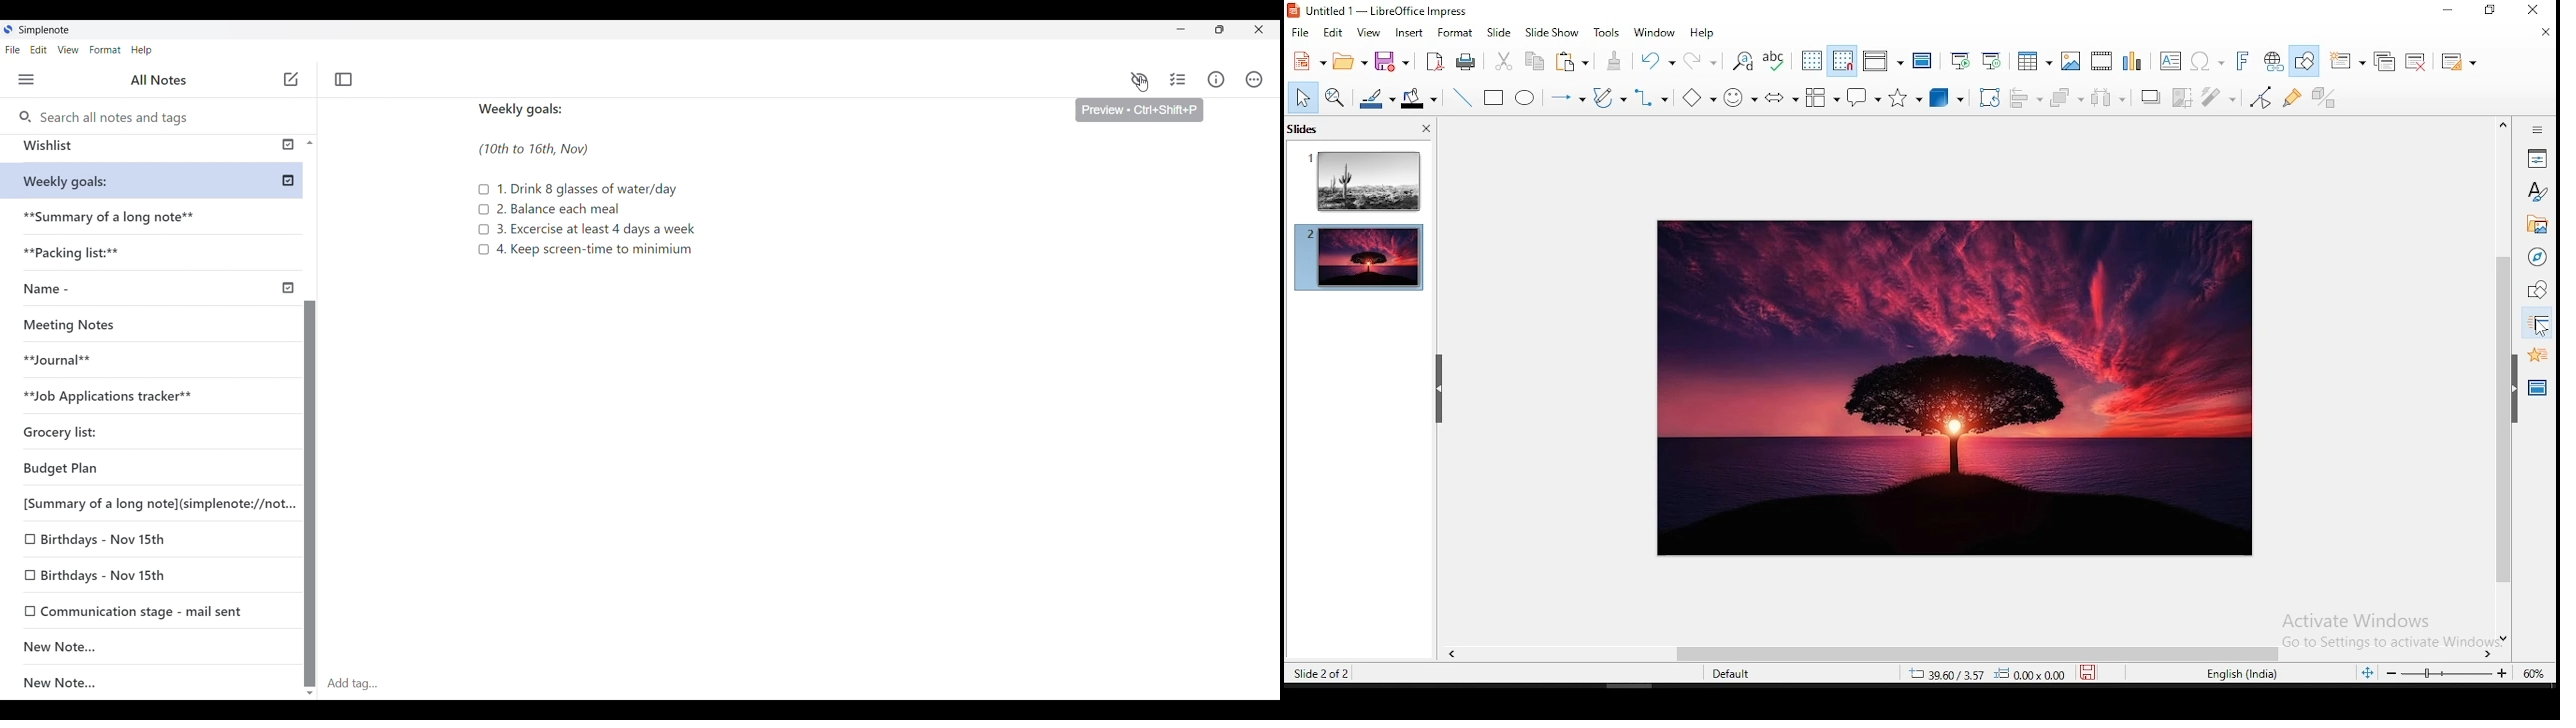 The image size is (2576, 728). I want to click on Communication stage - mail sent, so click(151, 611).